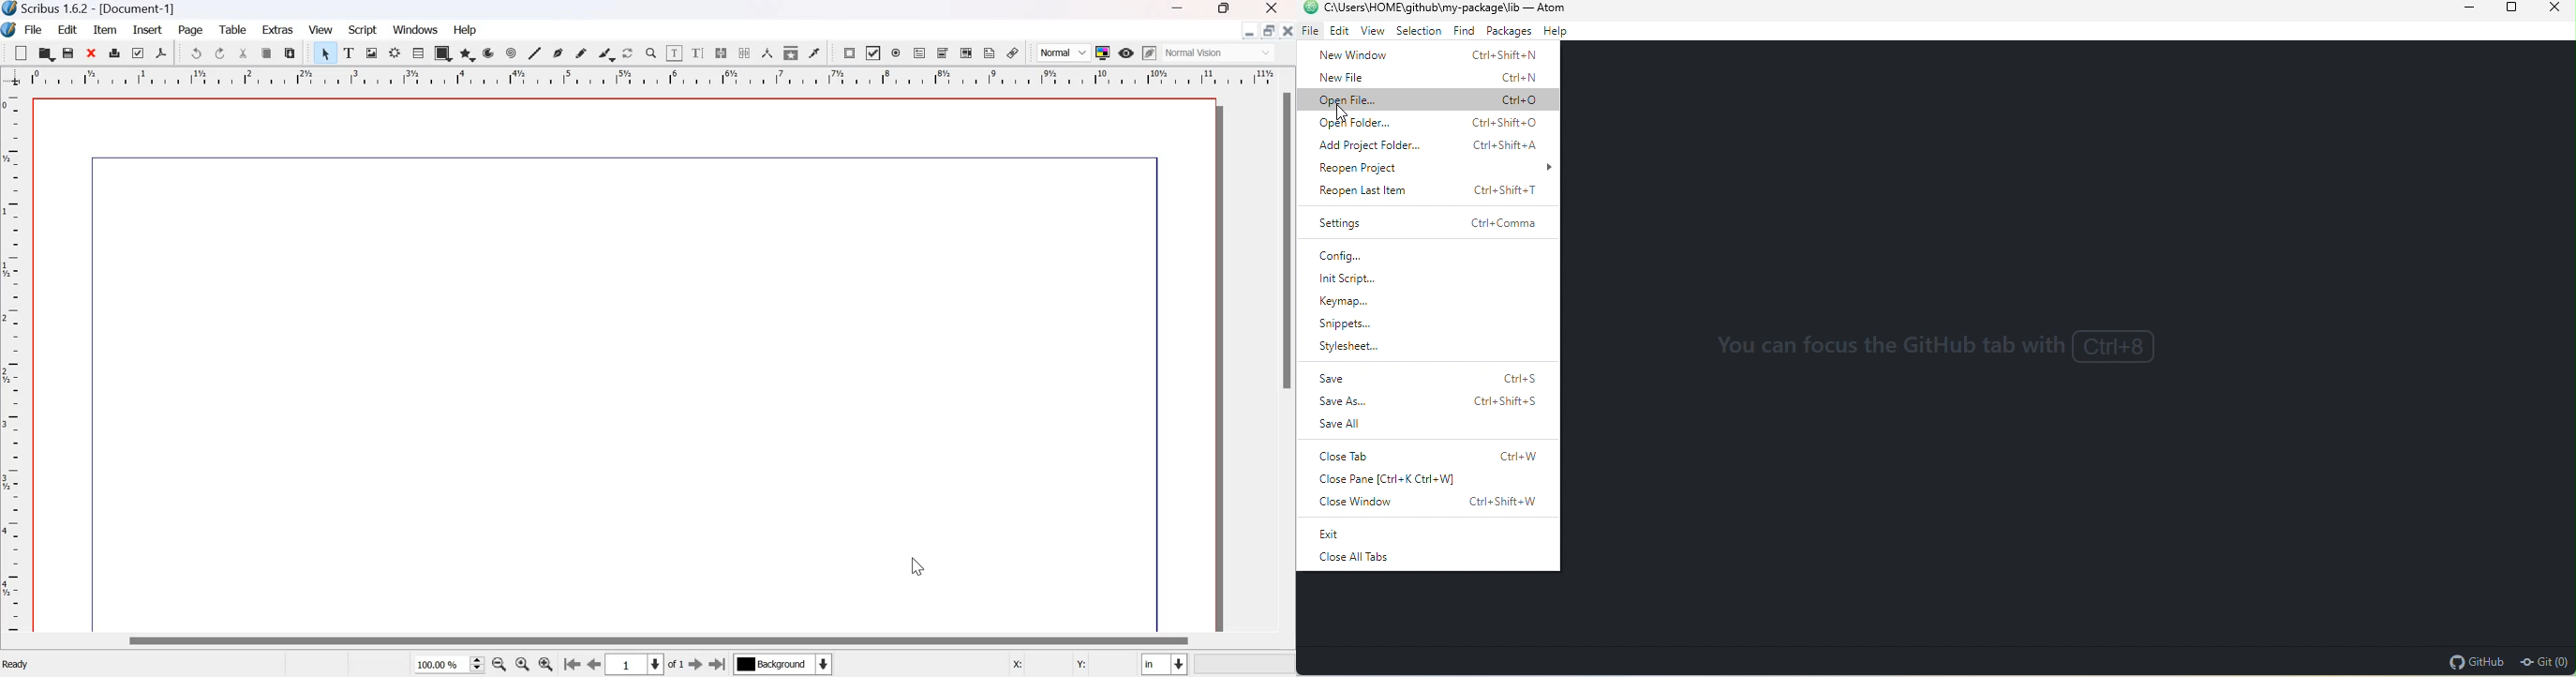 This screenshot has height=700, width=2576. I want to click on zoom out by the stepping values in tool preferences, so click(500, 664).